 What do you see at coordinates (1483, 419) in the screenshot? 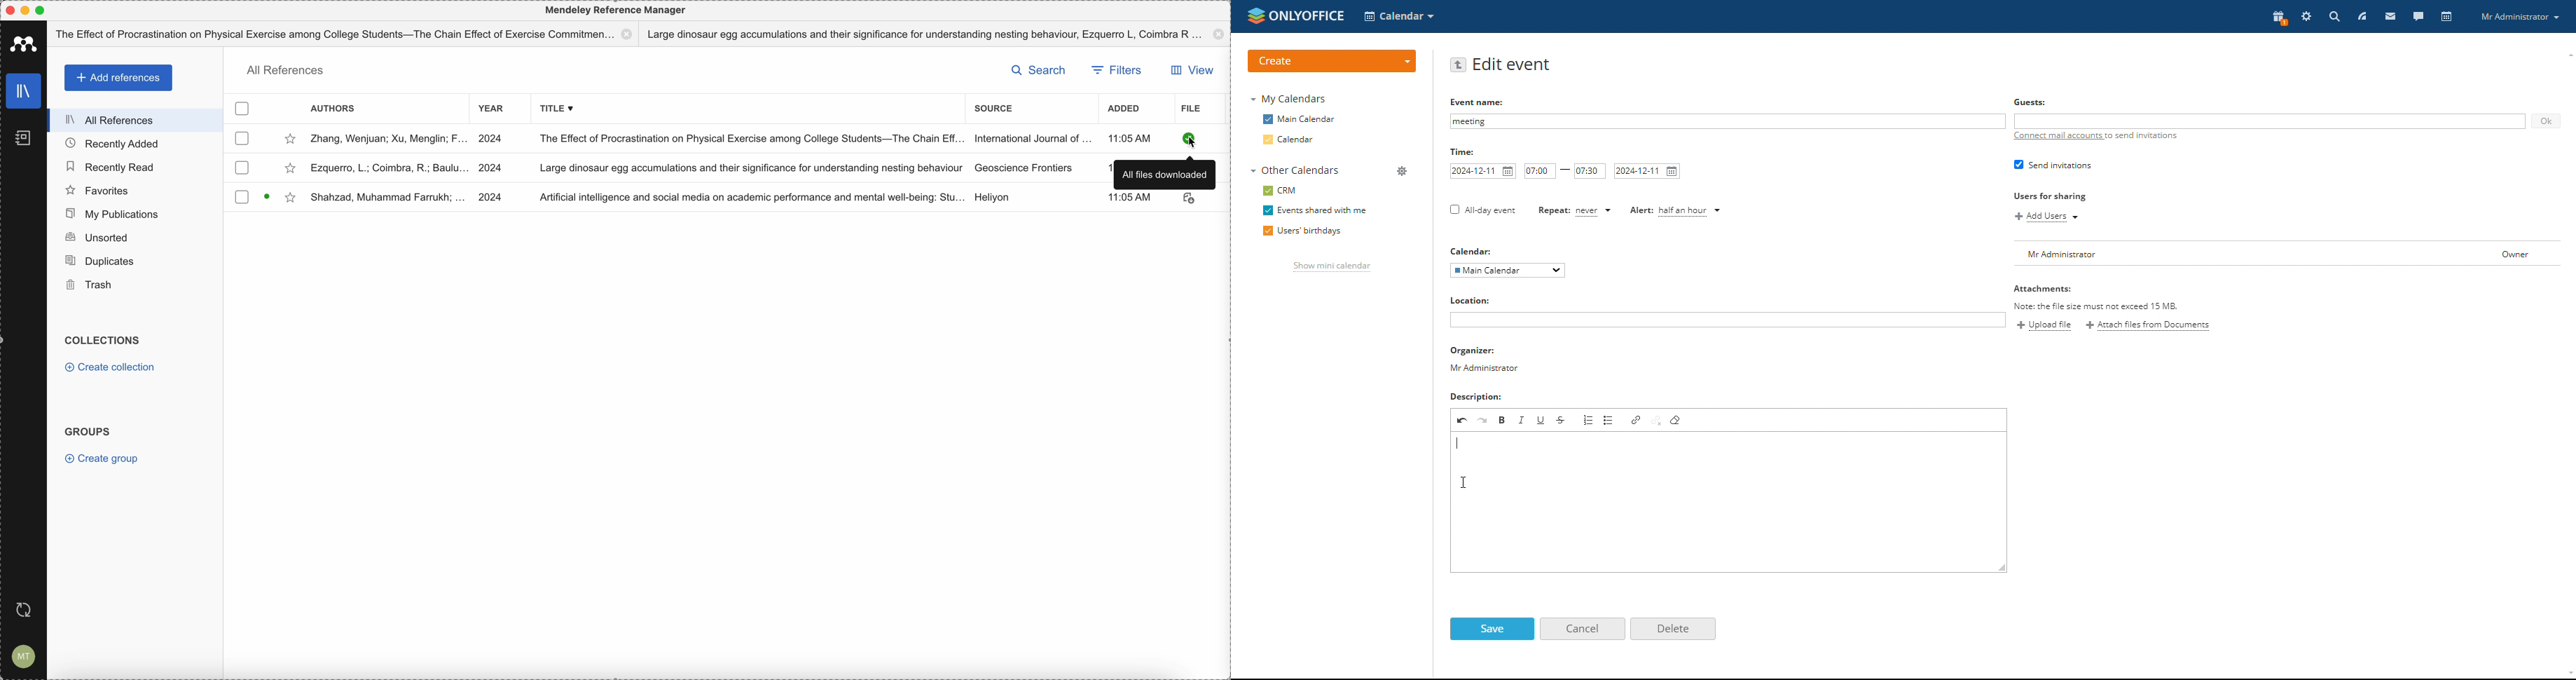
I see `redo` at bounding box center [1483, 419].